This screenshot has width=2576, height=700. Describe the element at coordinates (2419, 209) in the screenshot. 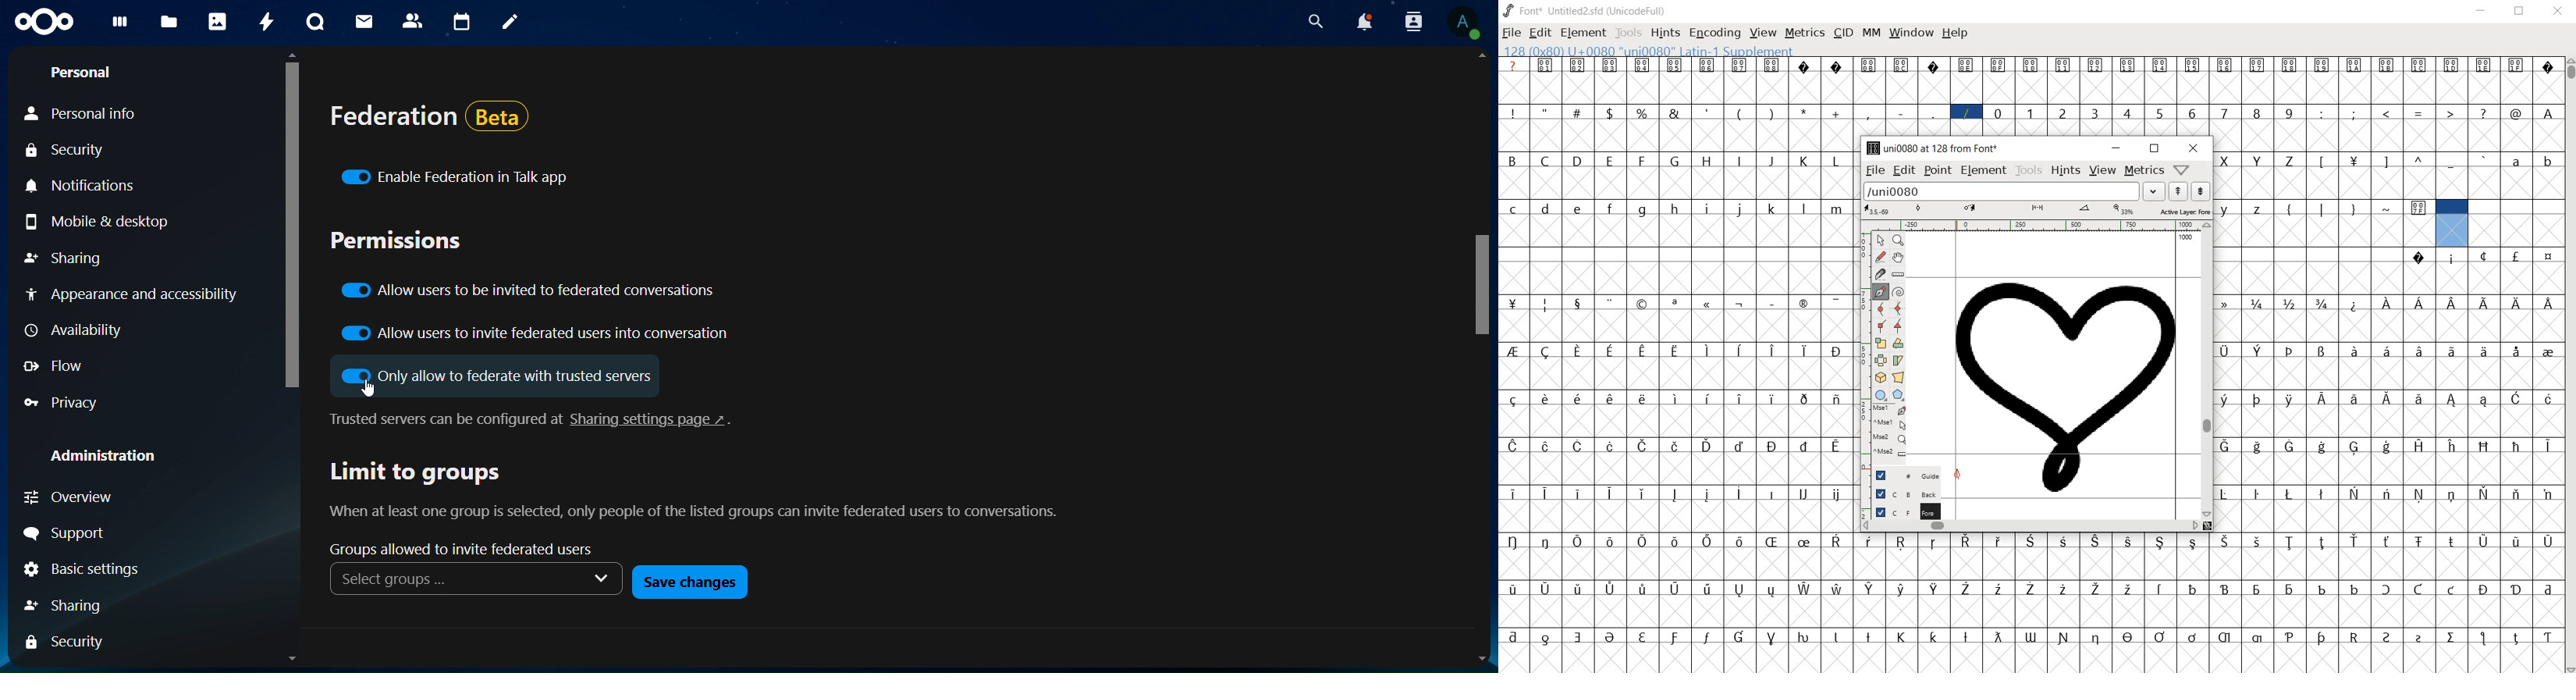

I see `glyph` at that location.